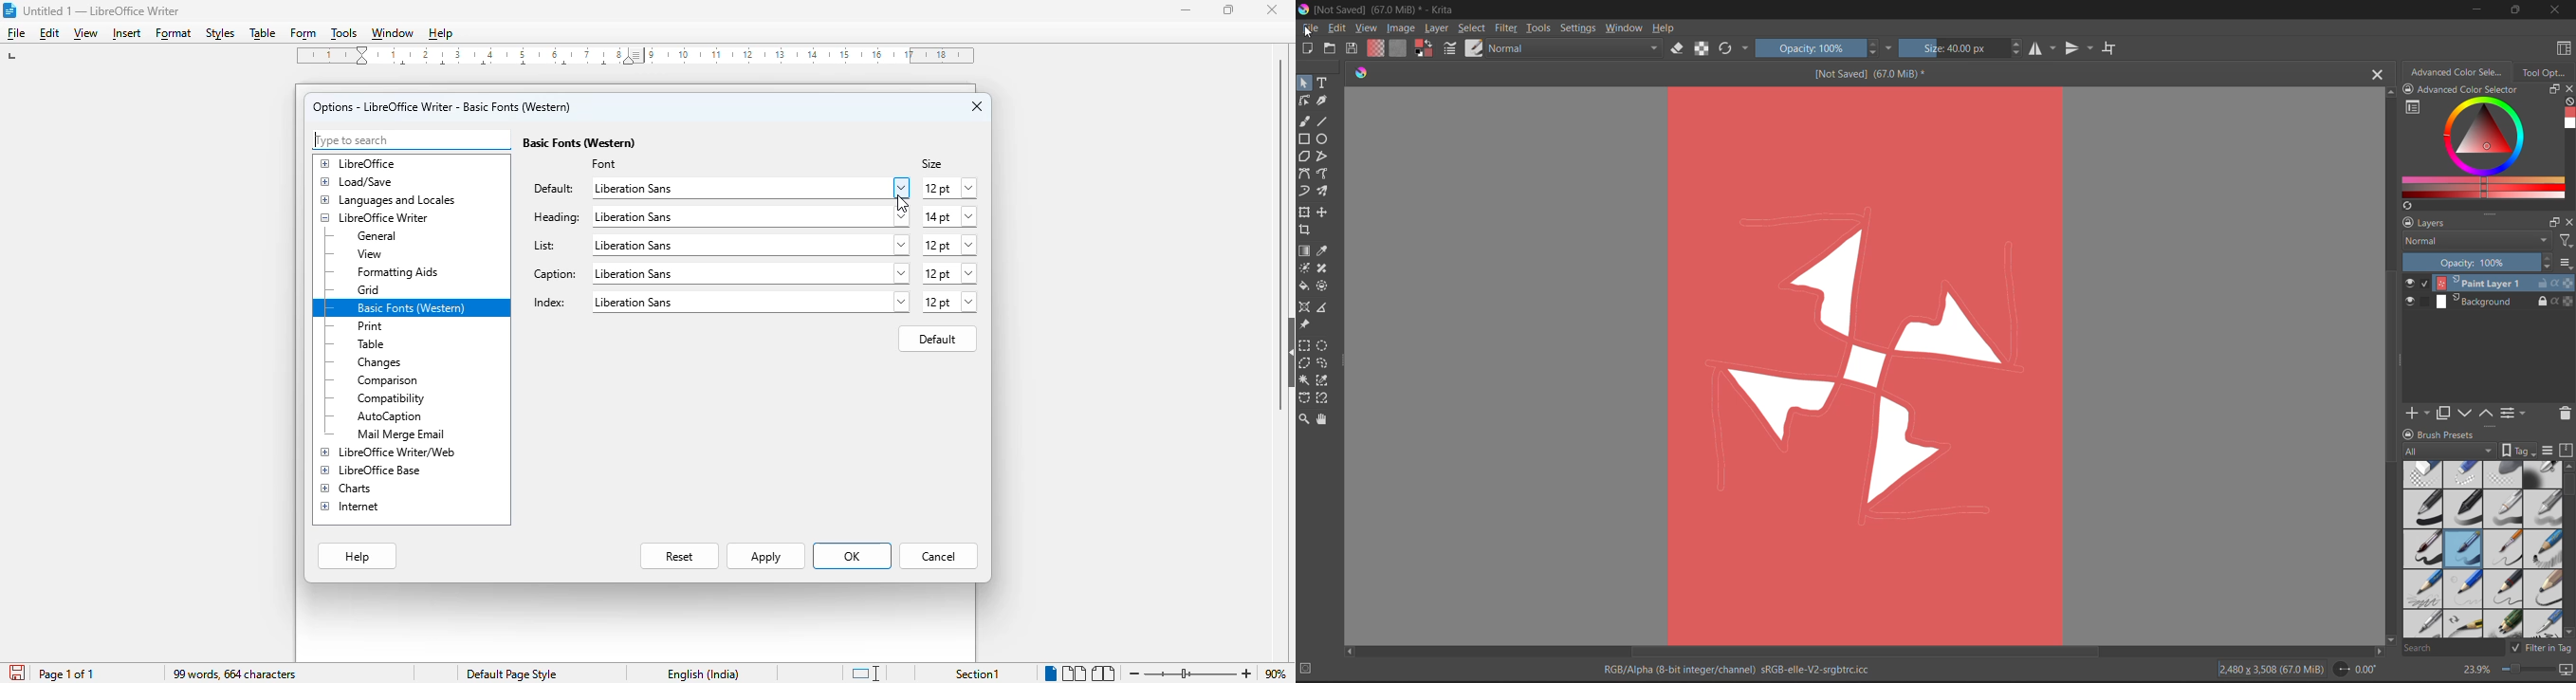  What do you see at coordinates (378, 236) in the screenshot?
I see `general` at bounding box center [378, 236].